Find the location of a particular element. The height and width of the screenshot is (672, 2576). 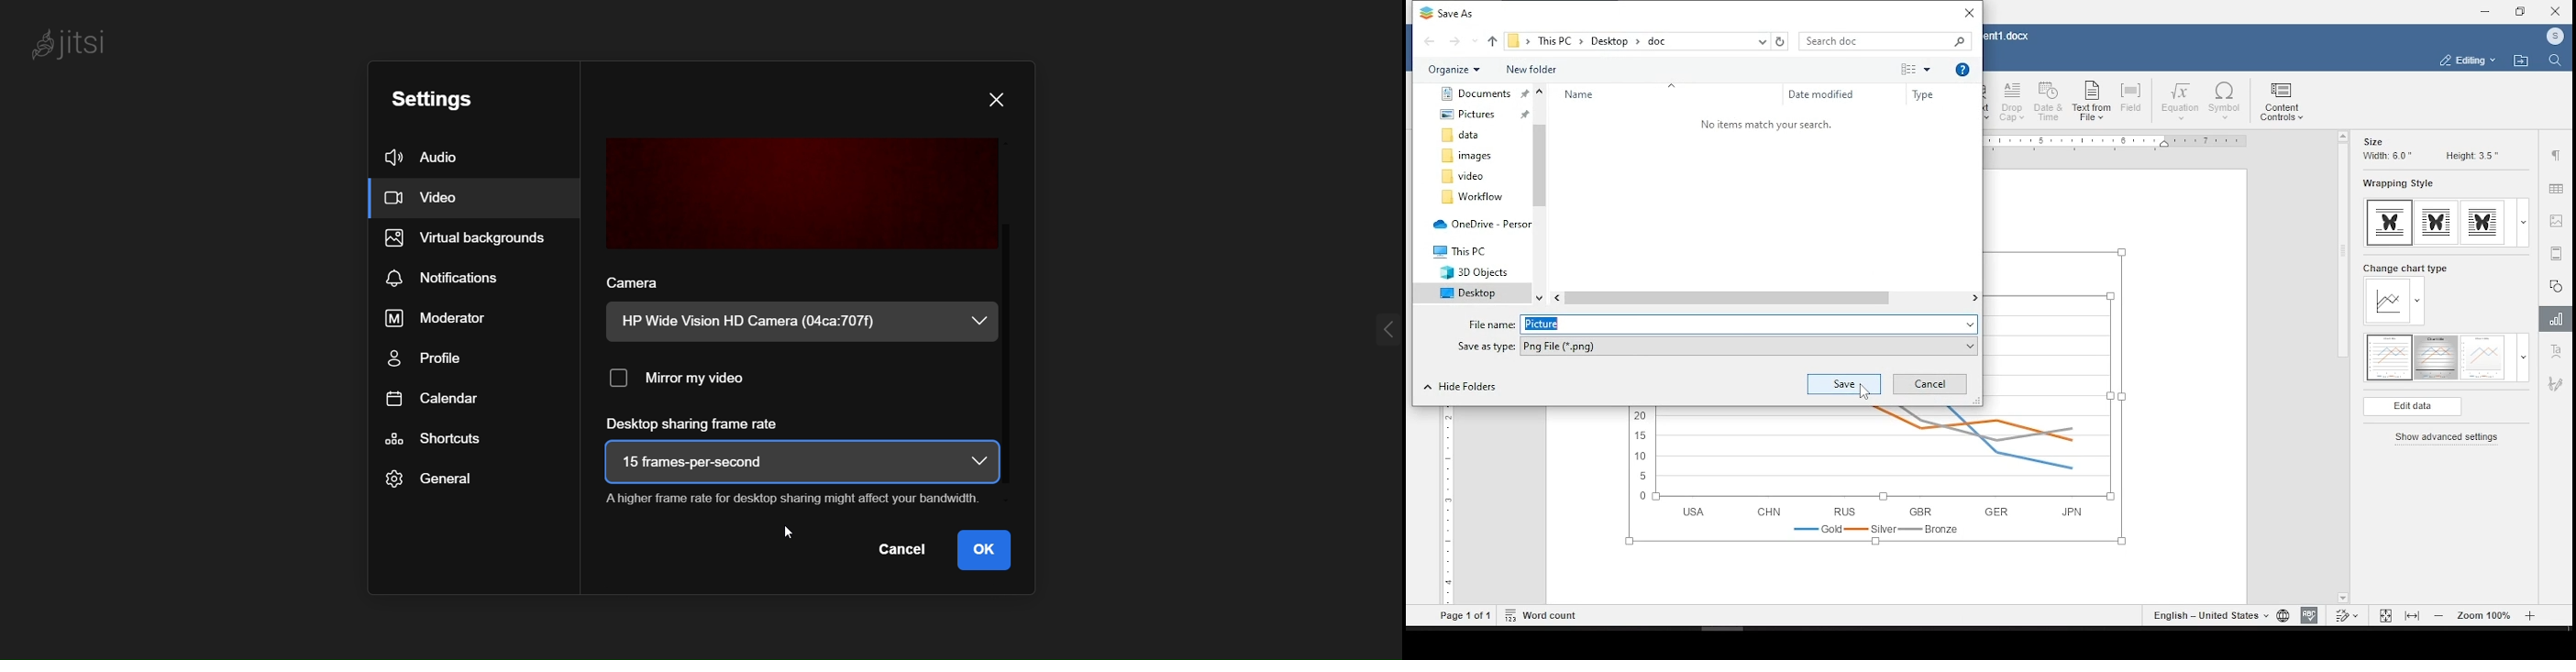

minimize is located at coordinates (2485, 11).